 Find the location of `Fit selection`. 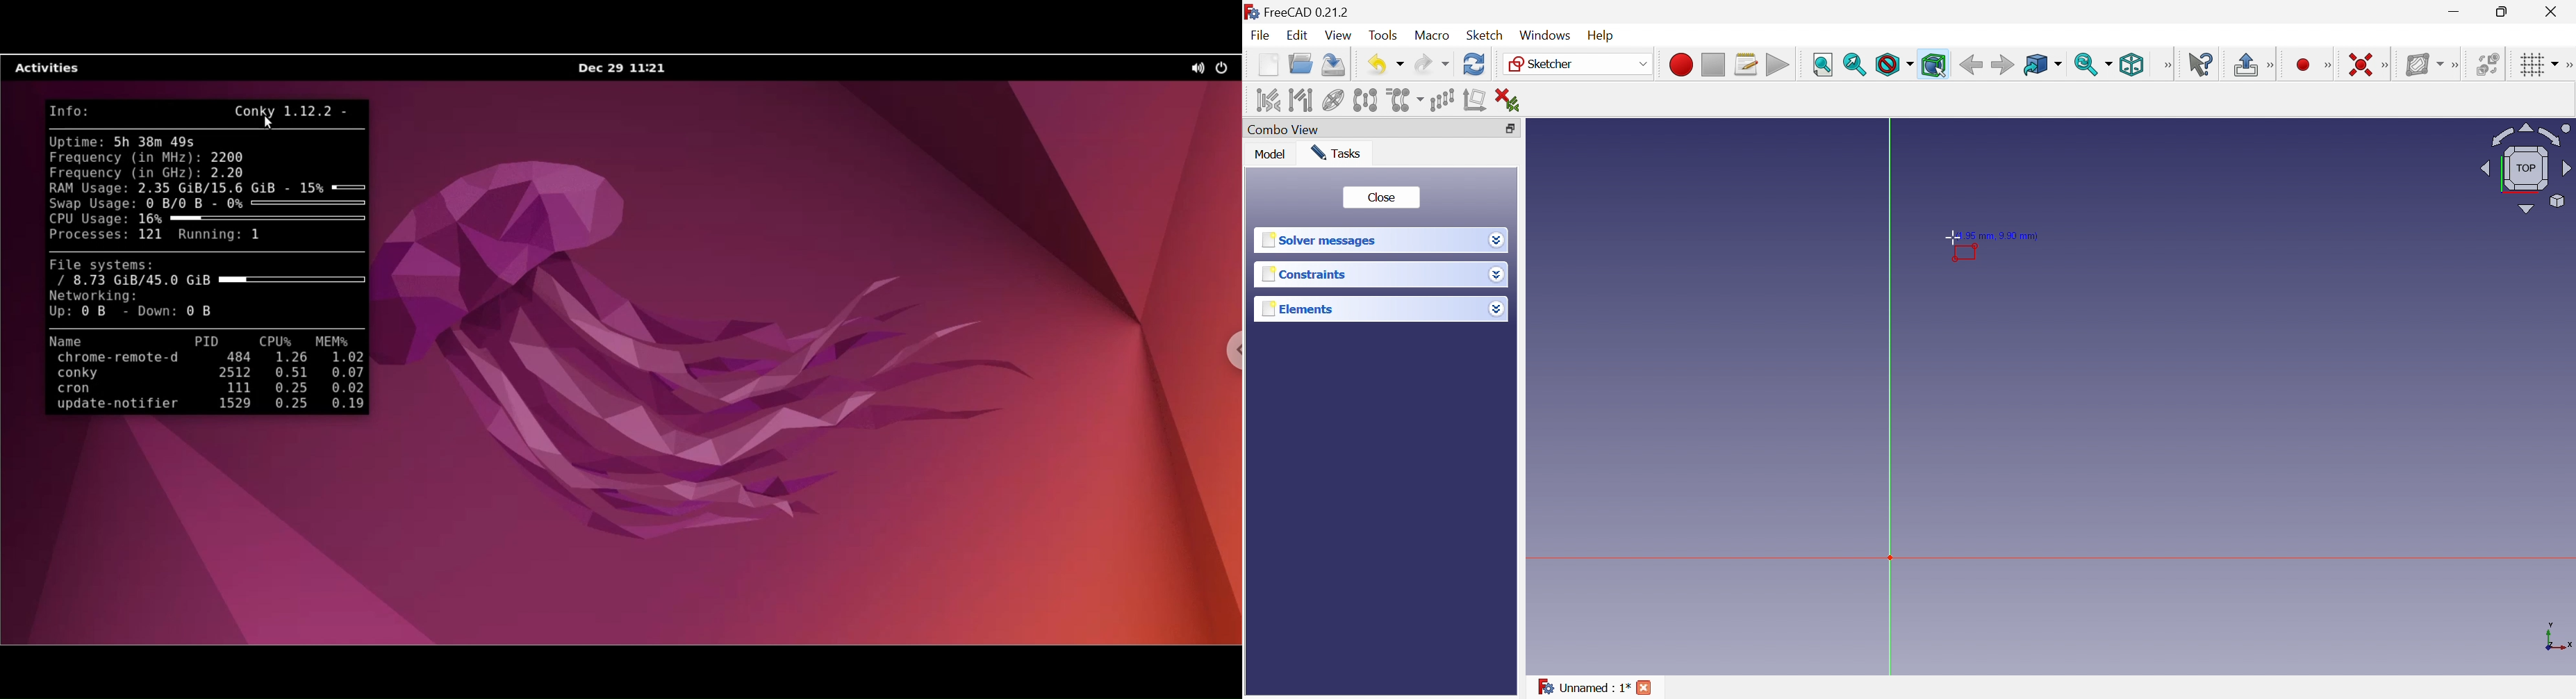

Fit selection is located at coordinates (1855, 64).